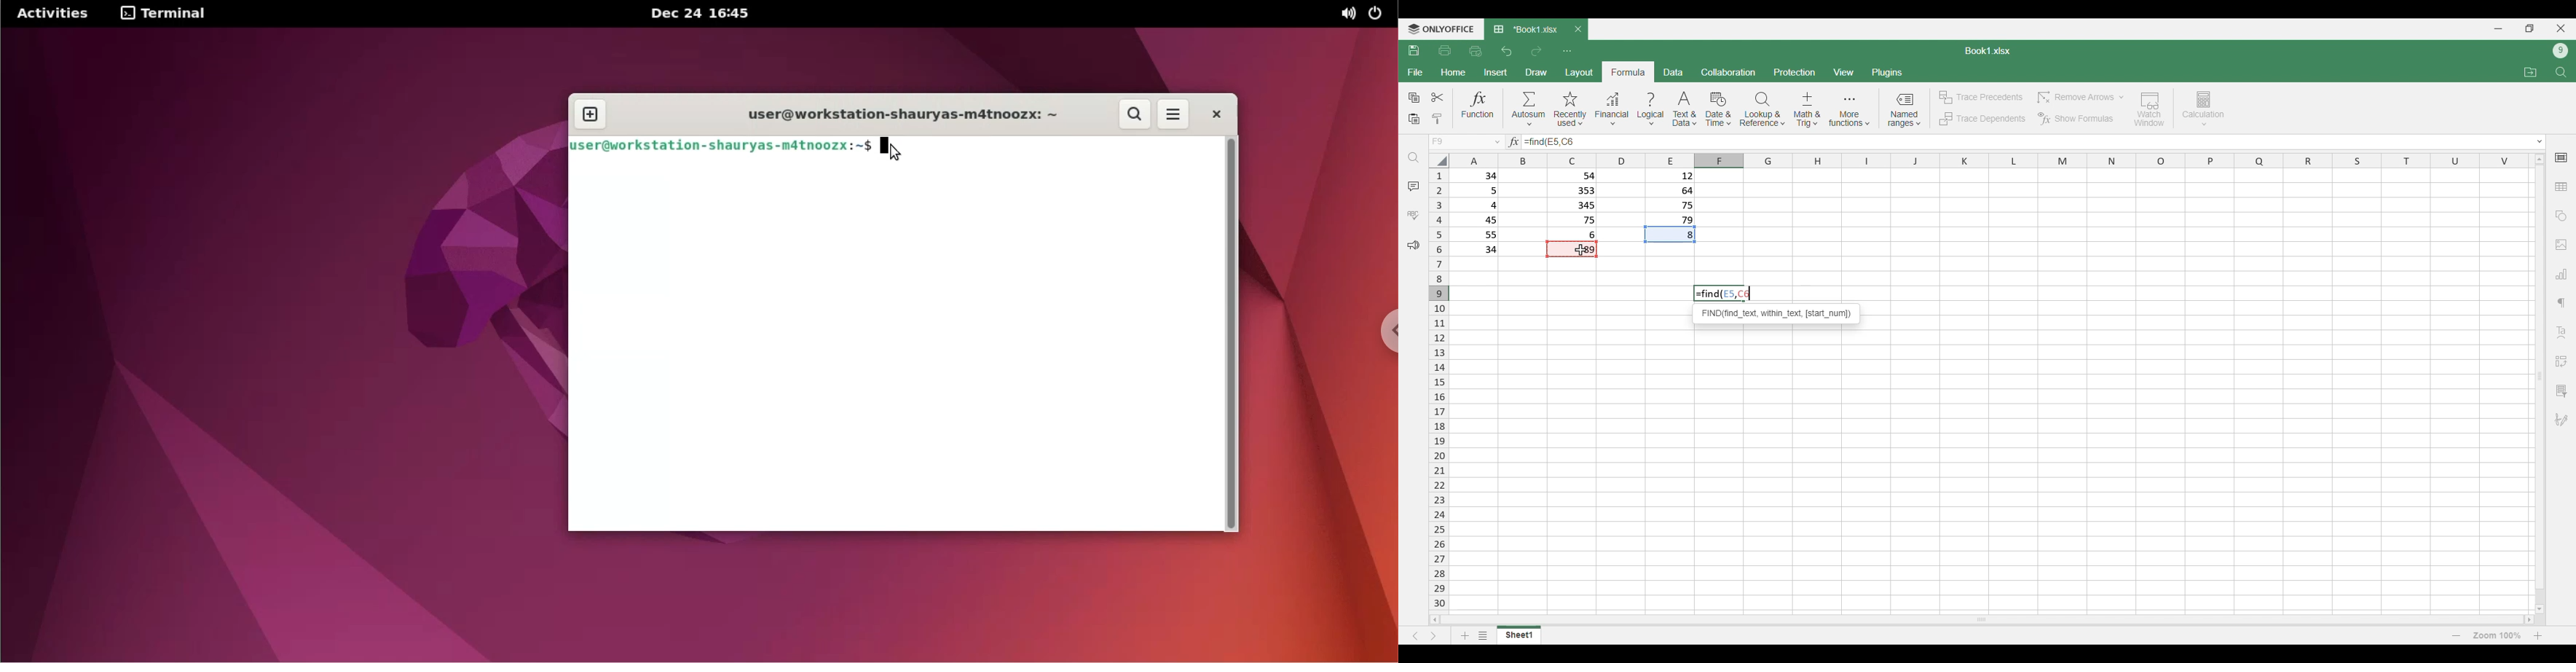 Image resolution: width=2576 pixels, height=672 pixels. Describe the element at coordinates (1478, 212) in the screenshot. I see `Filled cells` at that location.